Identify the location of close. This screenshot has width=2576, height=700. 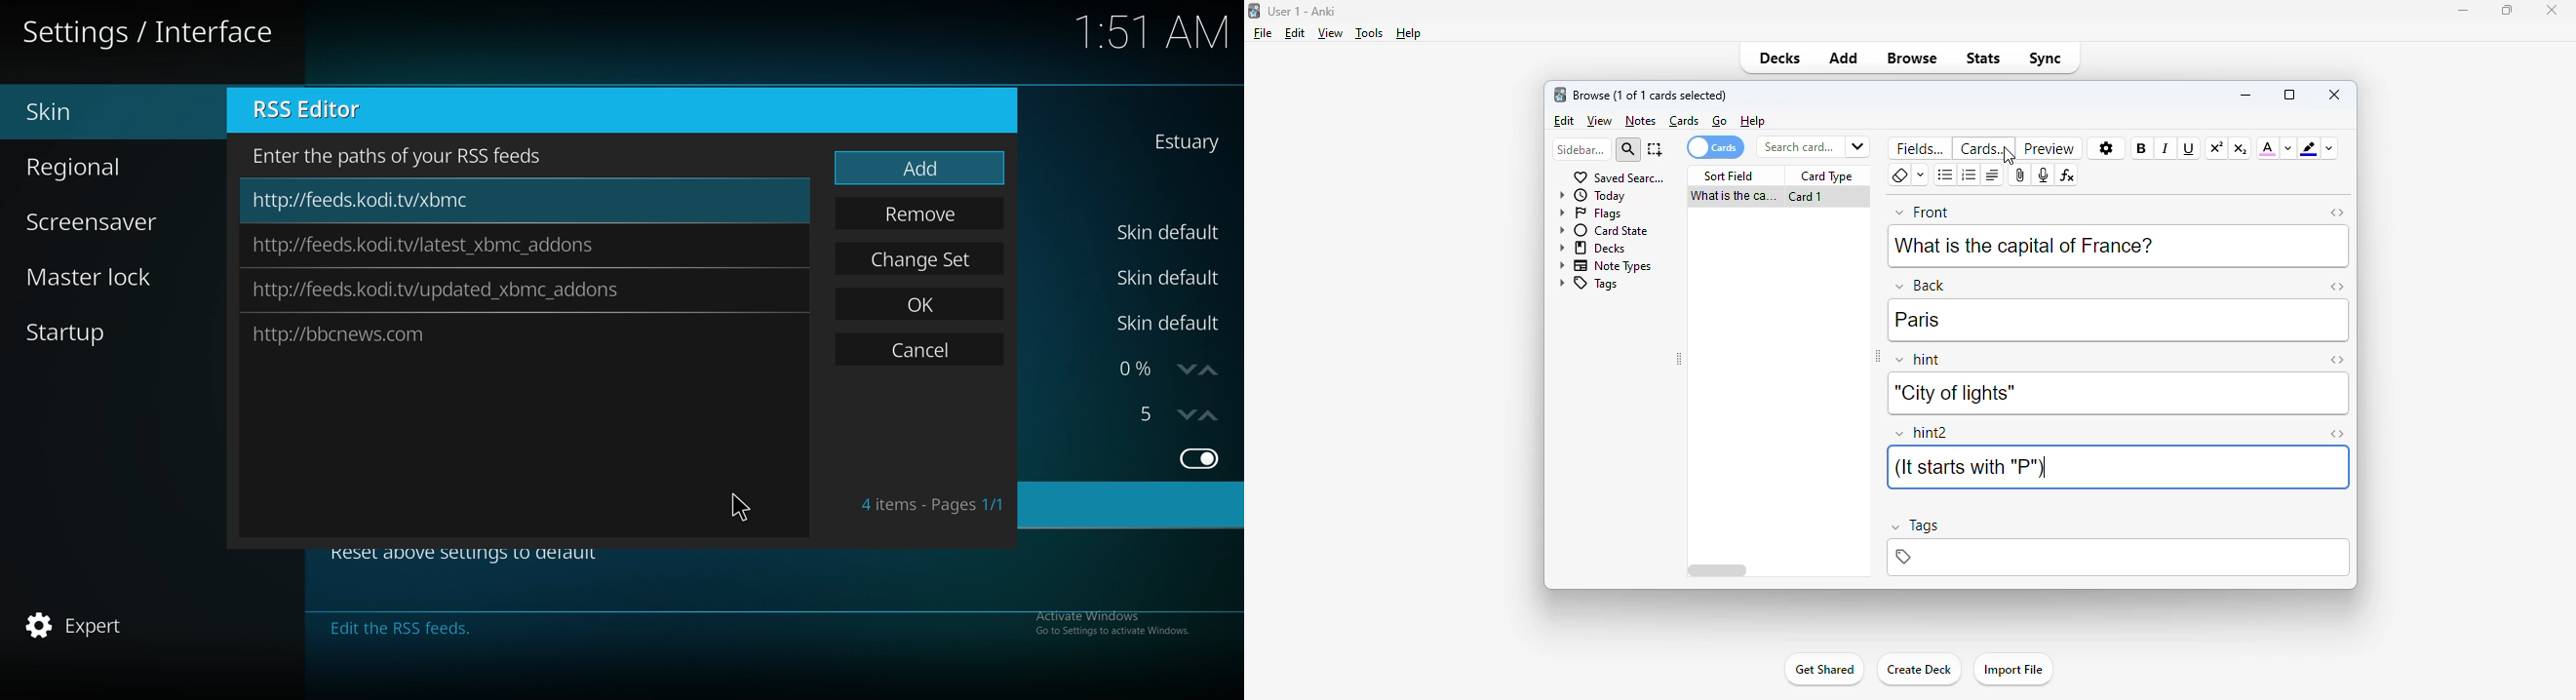
(2335, 94).